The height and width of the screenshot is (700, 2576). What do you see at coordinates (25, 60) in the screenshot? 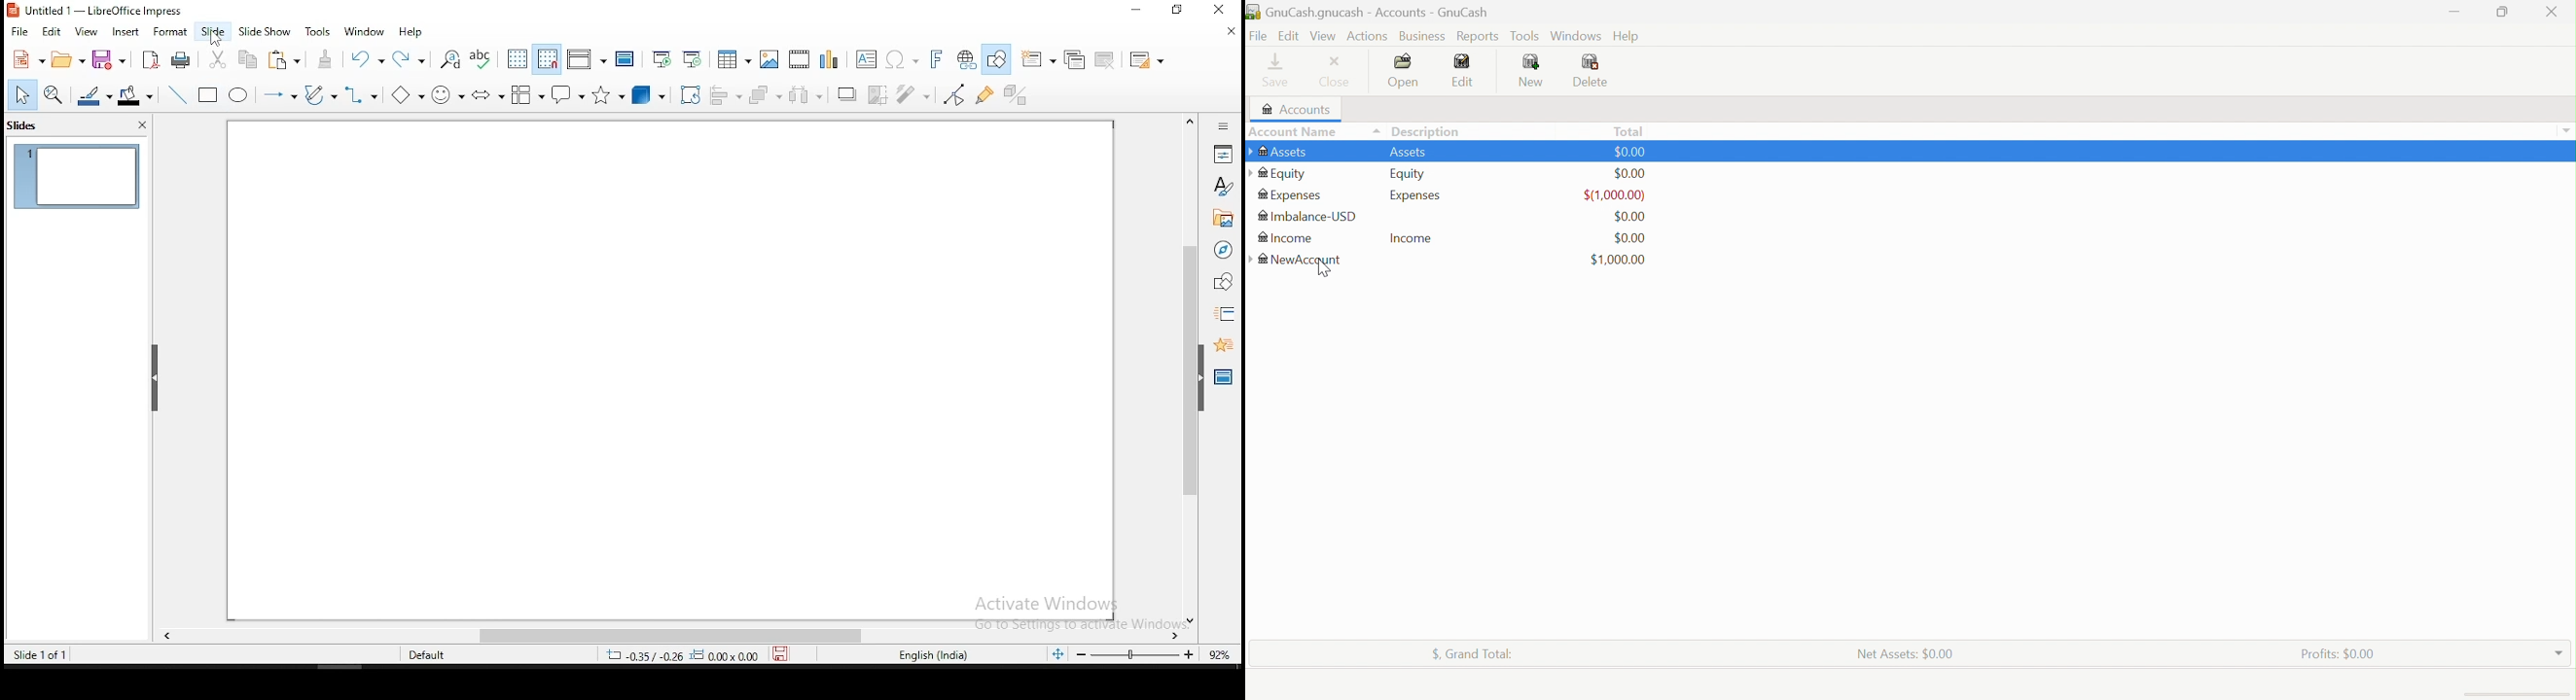
I see `new` at bounding box center [25, 60].